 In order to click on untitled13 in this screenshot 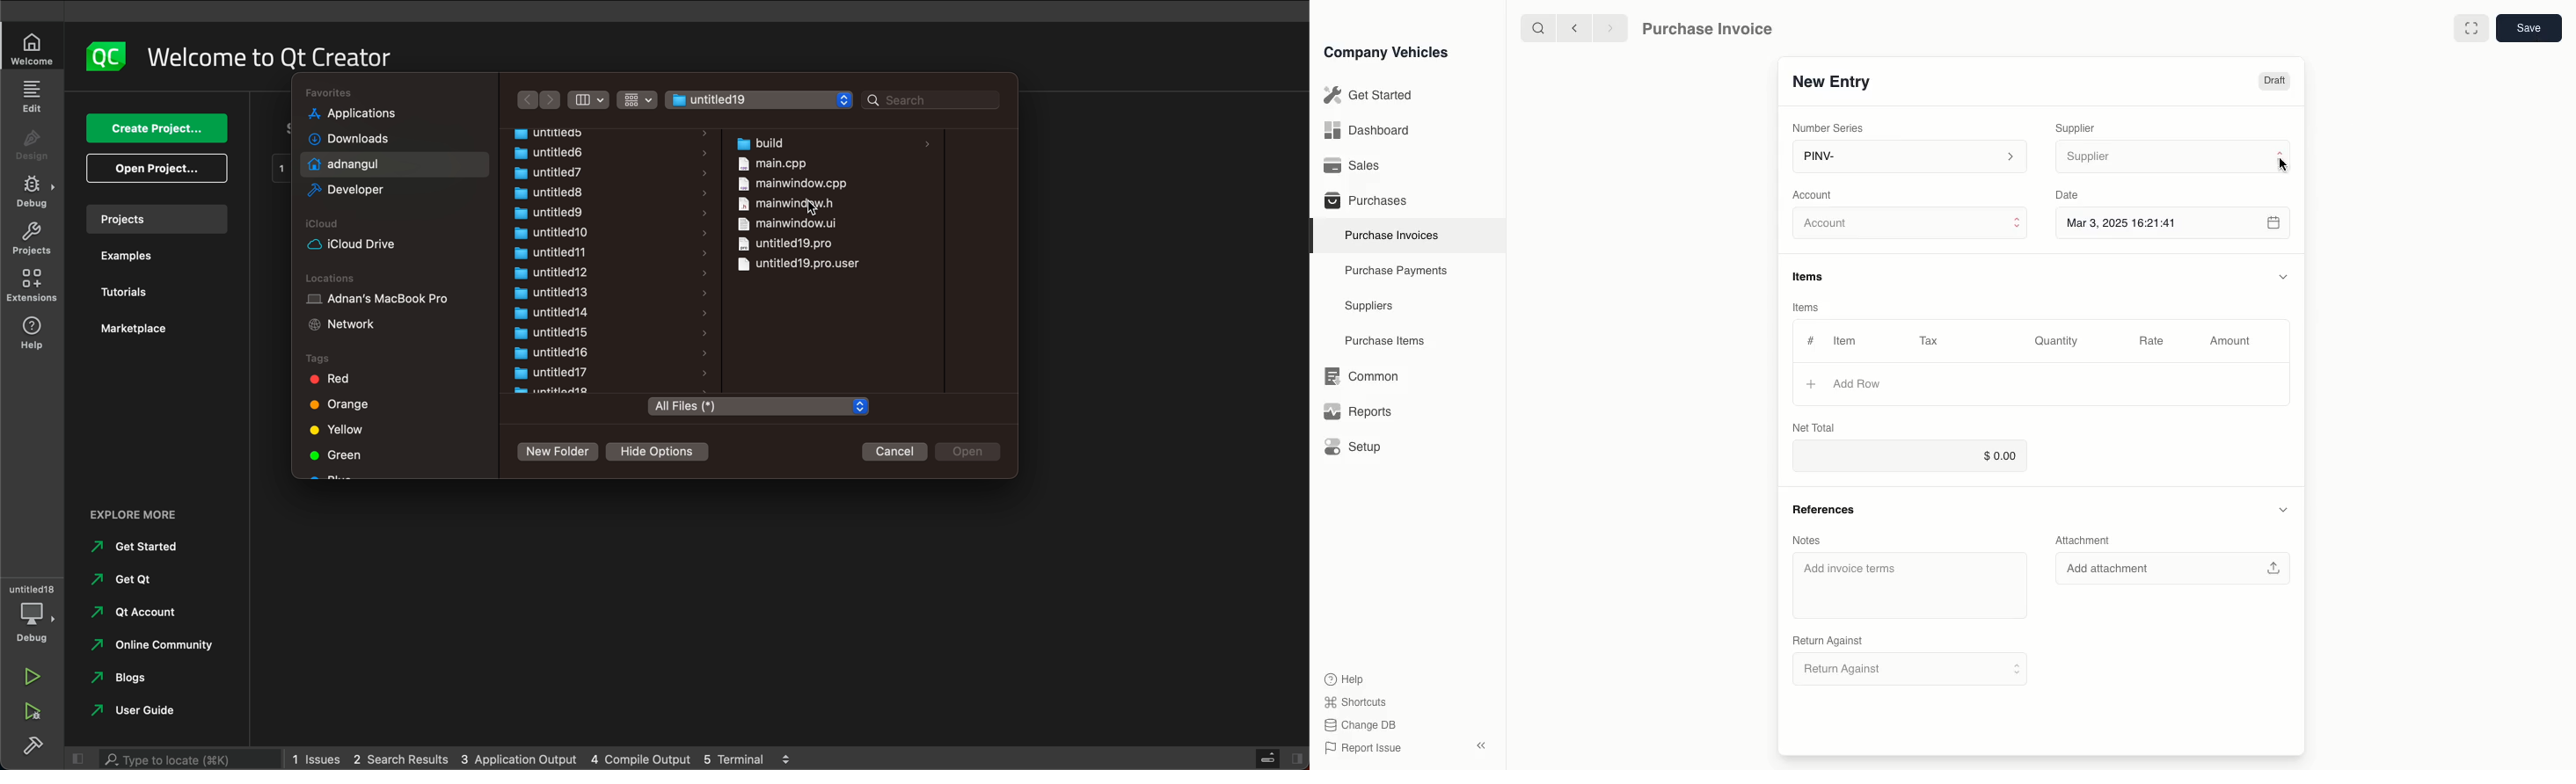, I will do `click(549, 293)`.